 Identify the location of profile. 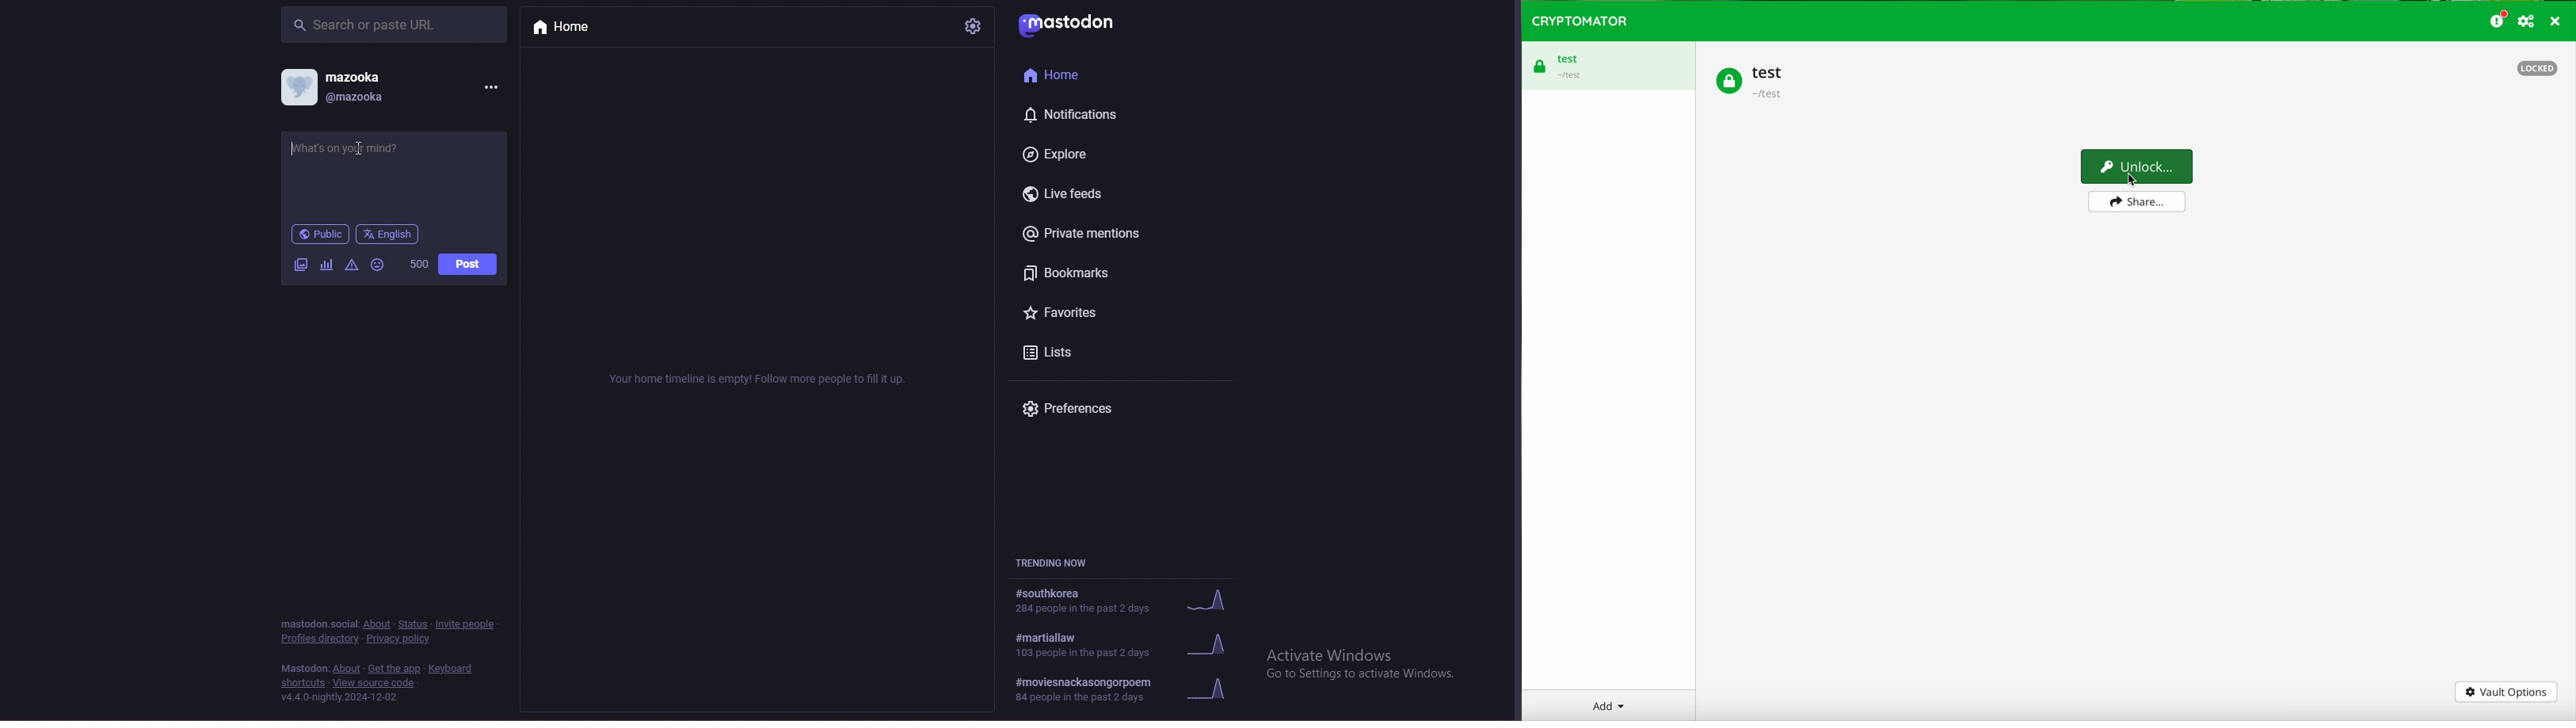
(299, 86).